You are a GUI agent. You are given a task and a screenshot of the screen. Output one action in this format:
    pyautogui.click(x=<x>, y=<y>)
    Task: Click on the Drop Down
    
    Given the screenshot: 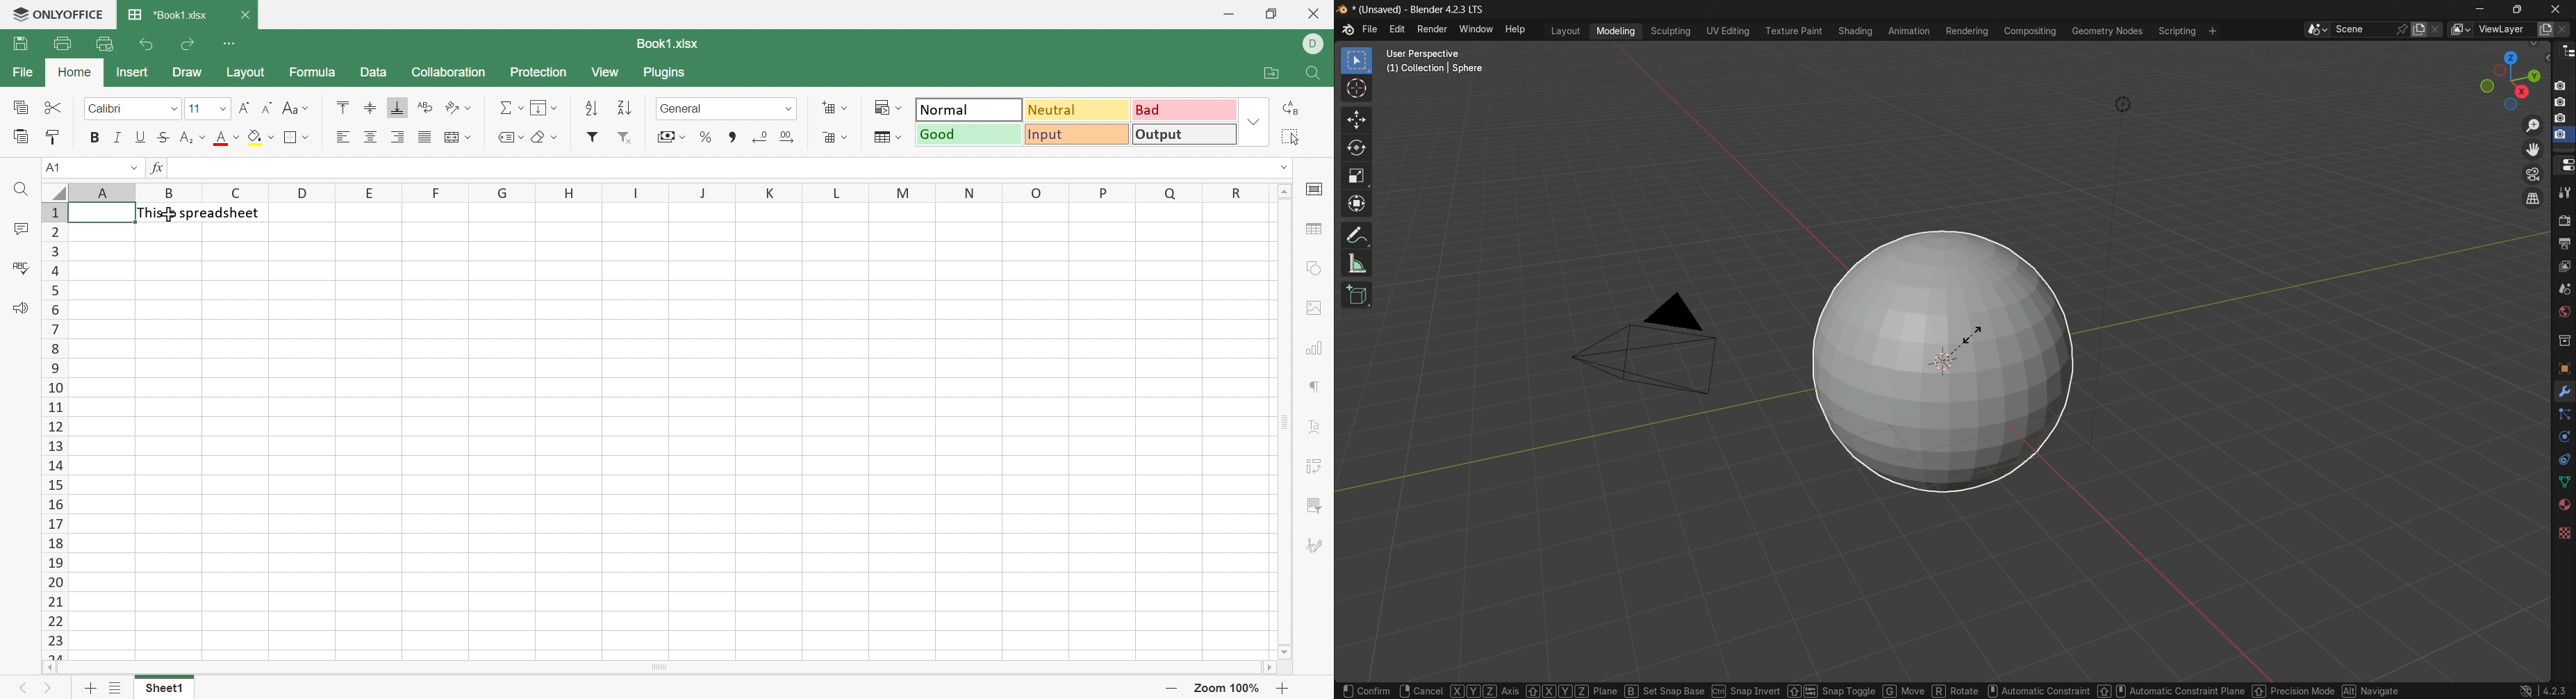 What is the action you would take?
    pyautogui.click(x=132, y=167)
    